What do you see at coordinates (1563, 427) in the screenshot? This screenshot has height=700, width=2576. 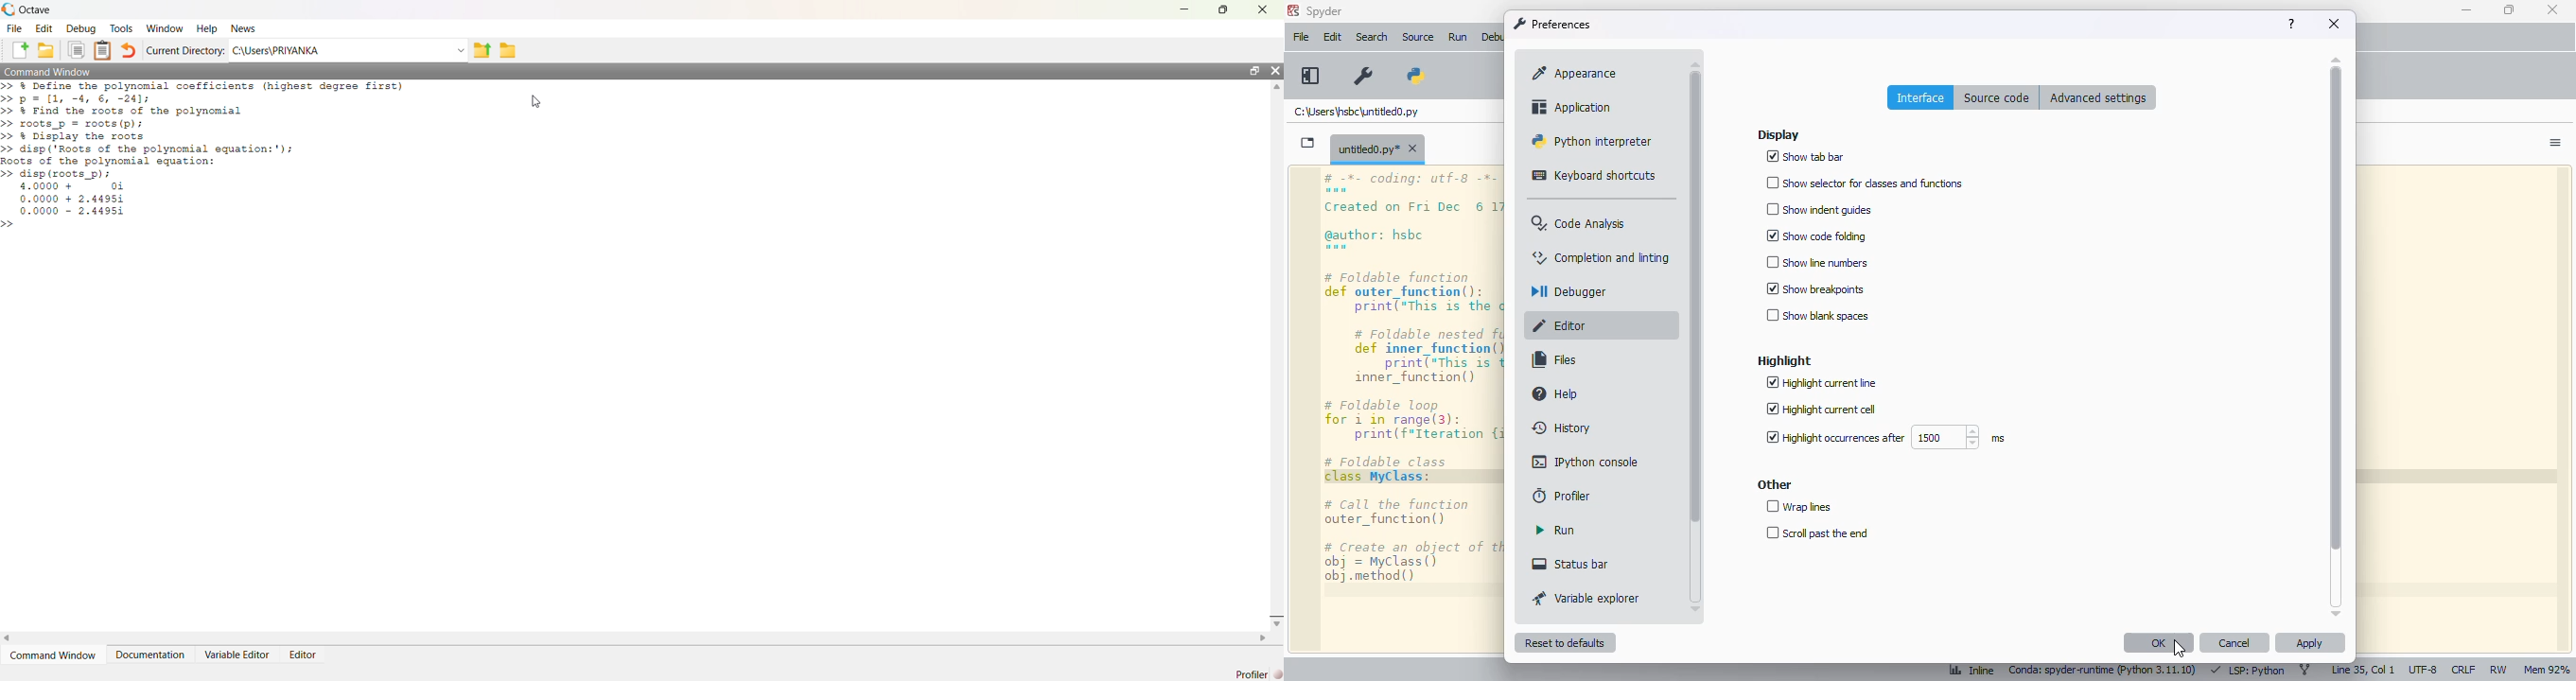 I see `history` at bounding box center [1563, 427].